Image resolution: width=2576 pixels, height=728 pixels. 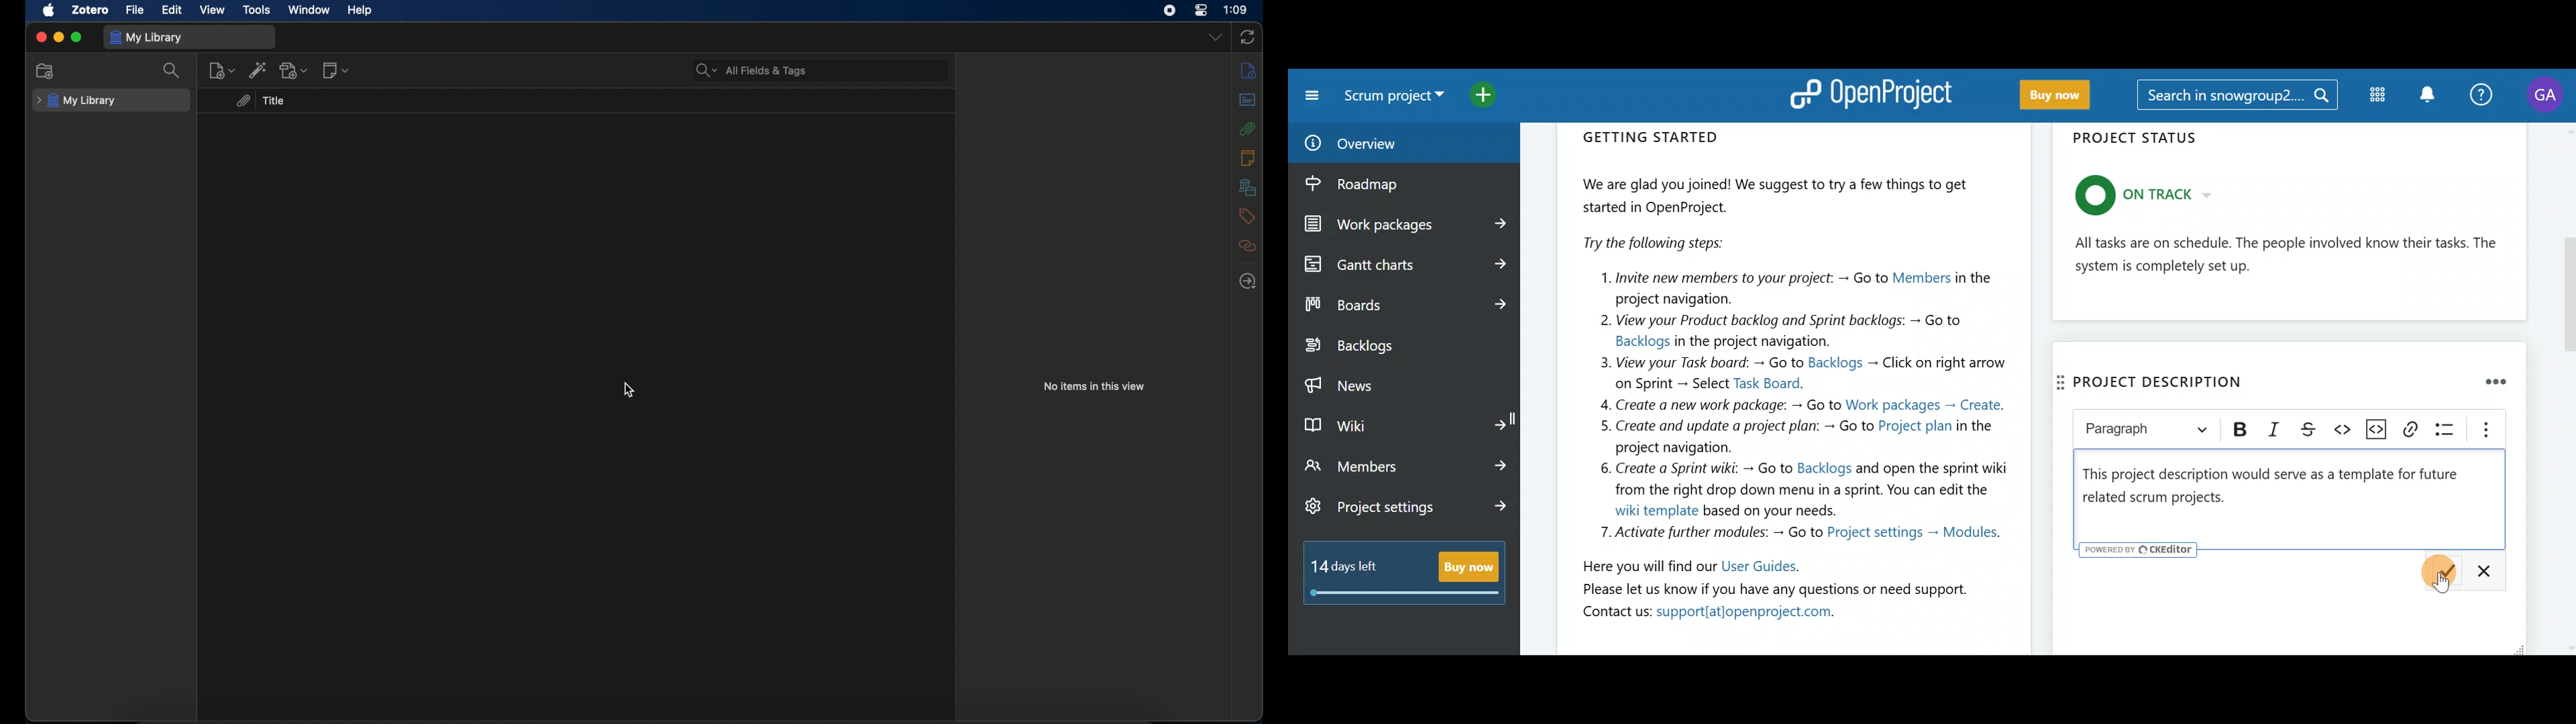 What do you see at coordinates (59, 37) in the screenshot?
I see `minimize` at bounding box center [59, 37].